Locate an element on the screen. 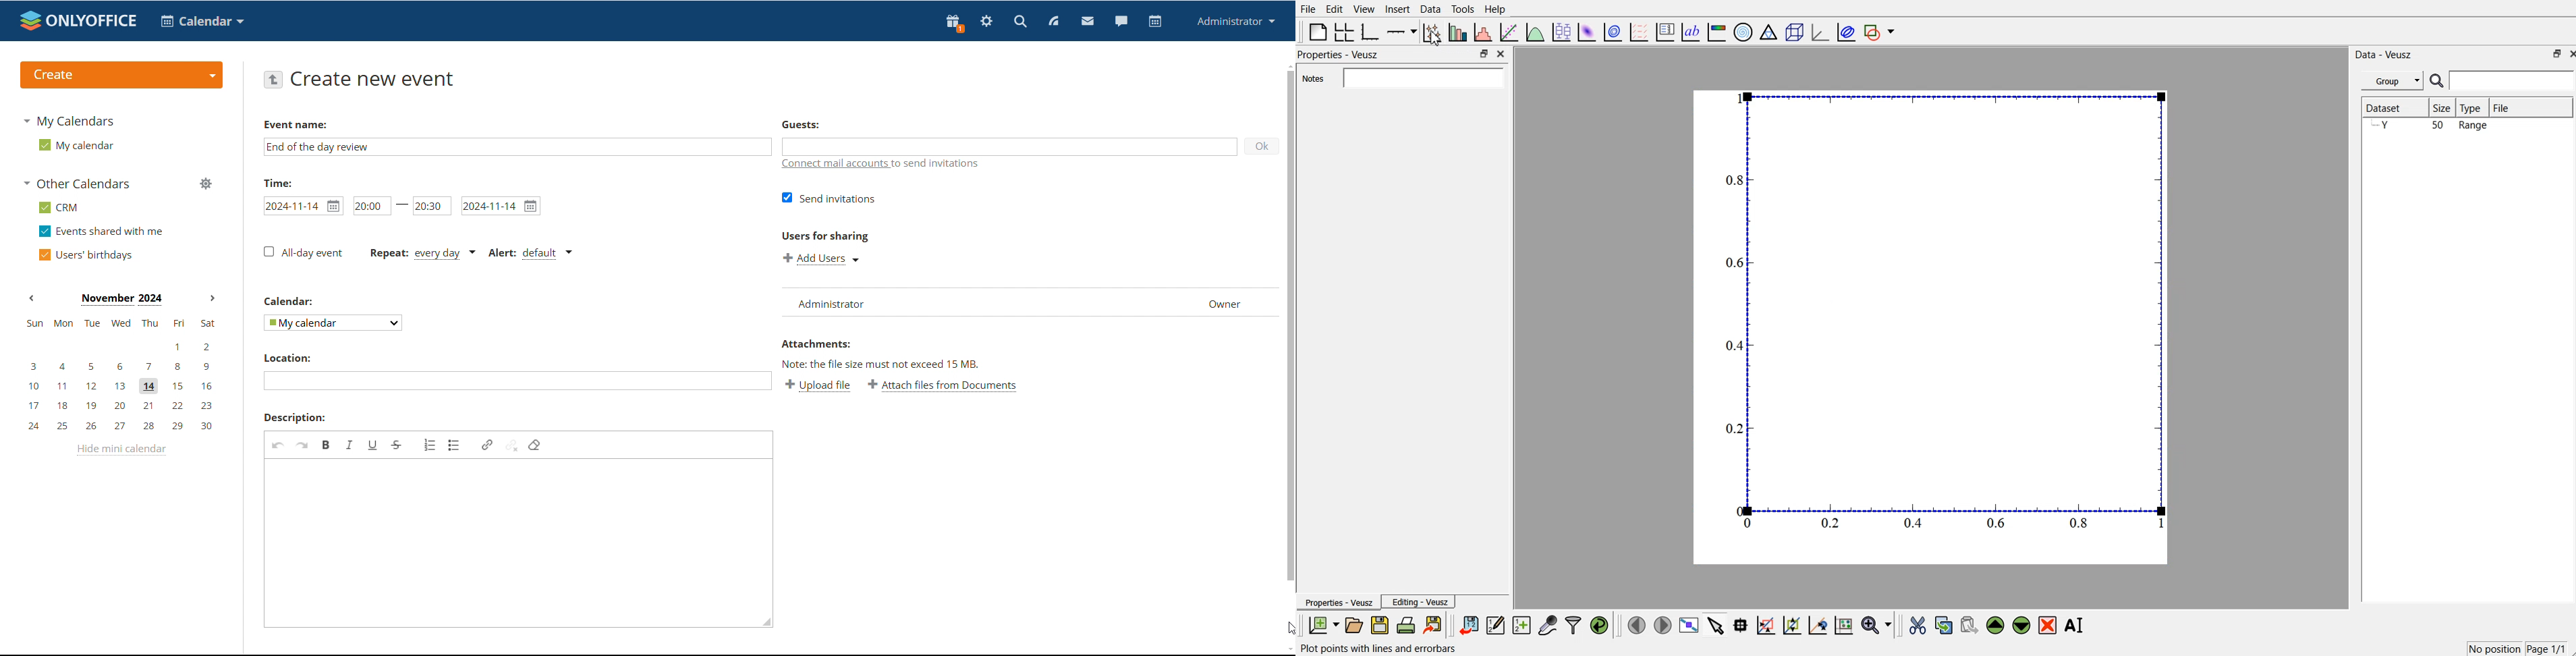 The image size is (2576, 672). read the data points is located at coordinates (1743, 627).